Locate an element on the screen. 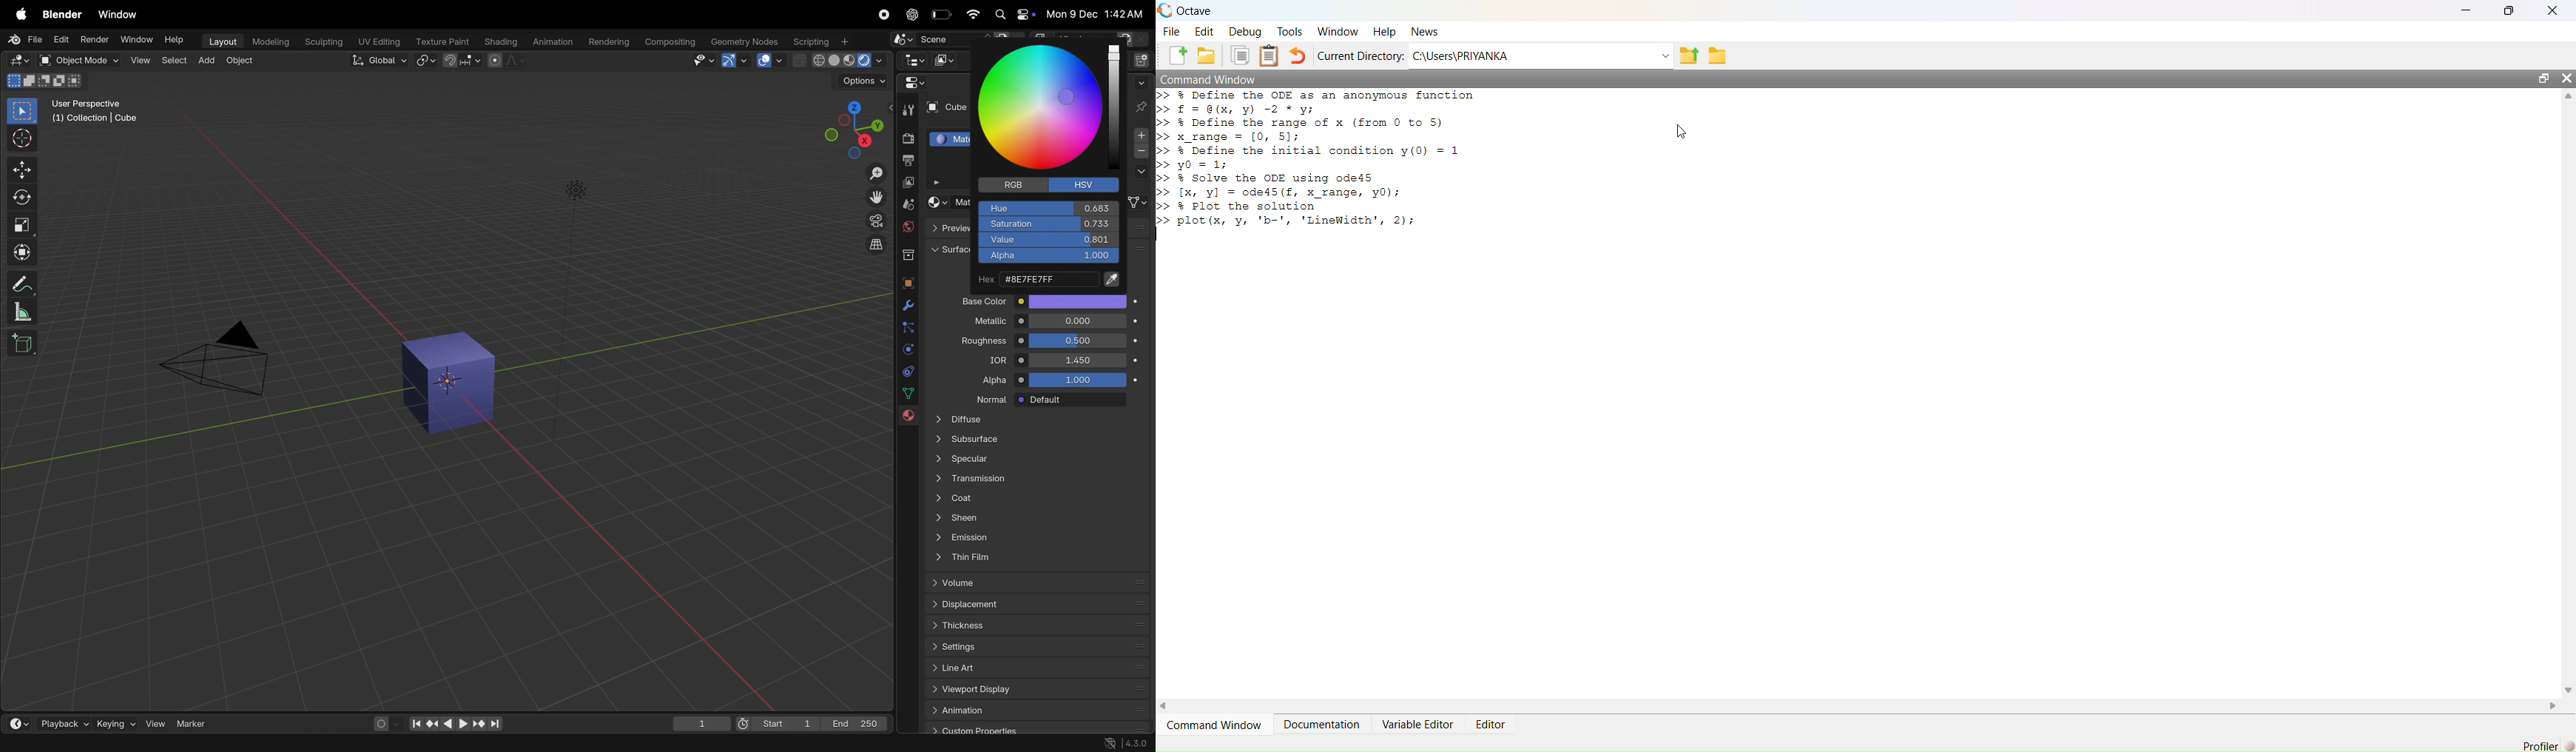 The height and width of the screenshot is (756, 2576). editor type is located at coordinates (911, 83).